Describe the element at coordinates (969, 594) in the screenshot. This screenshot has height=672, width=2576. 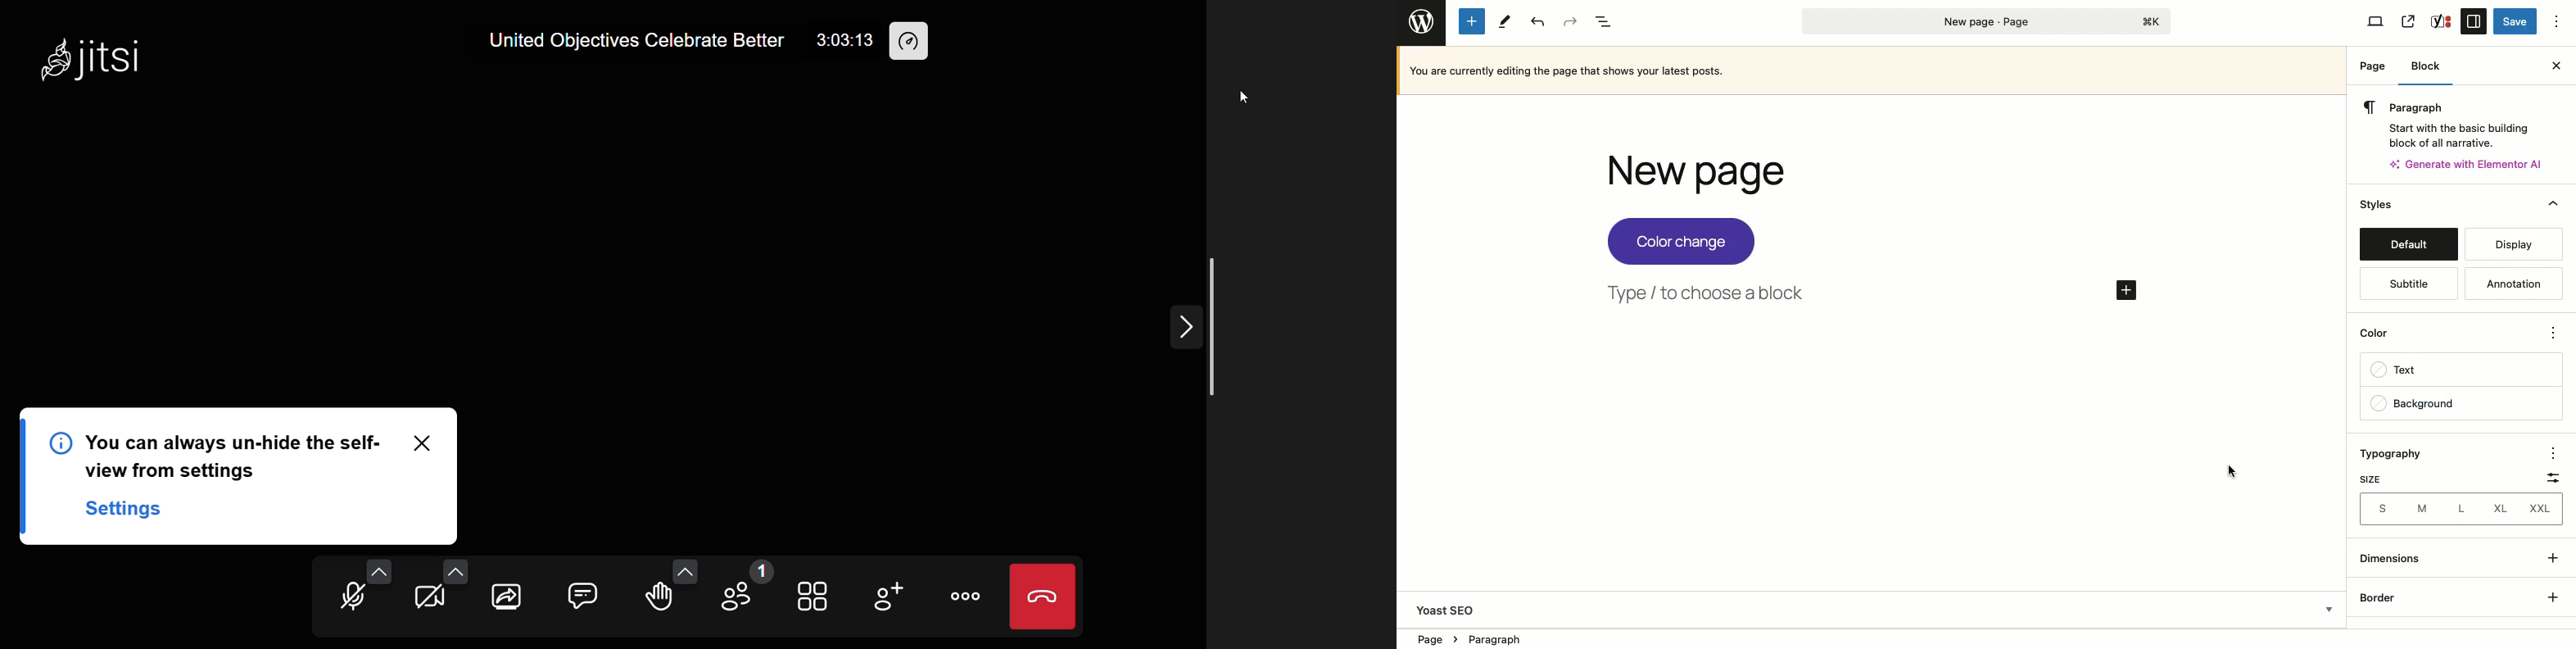
I see `more` at that location.